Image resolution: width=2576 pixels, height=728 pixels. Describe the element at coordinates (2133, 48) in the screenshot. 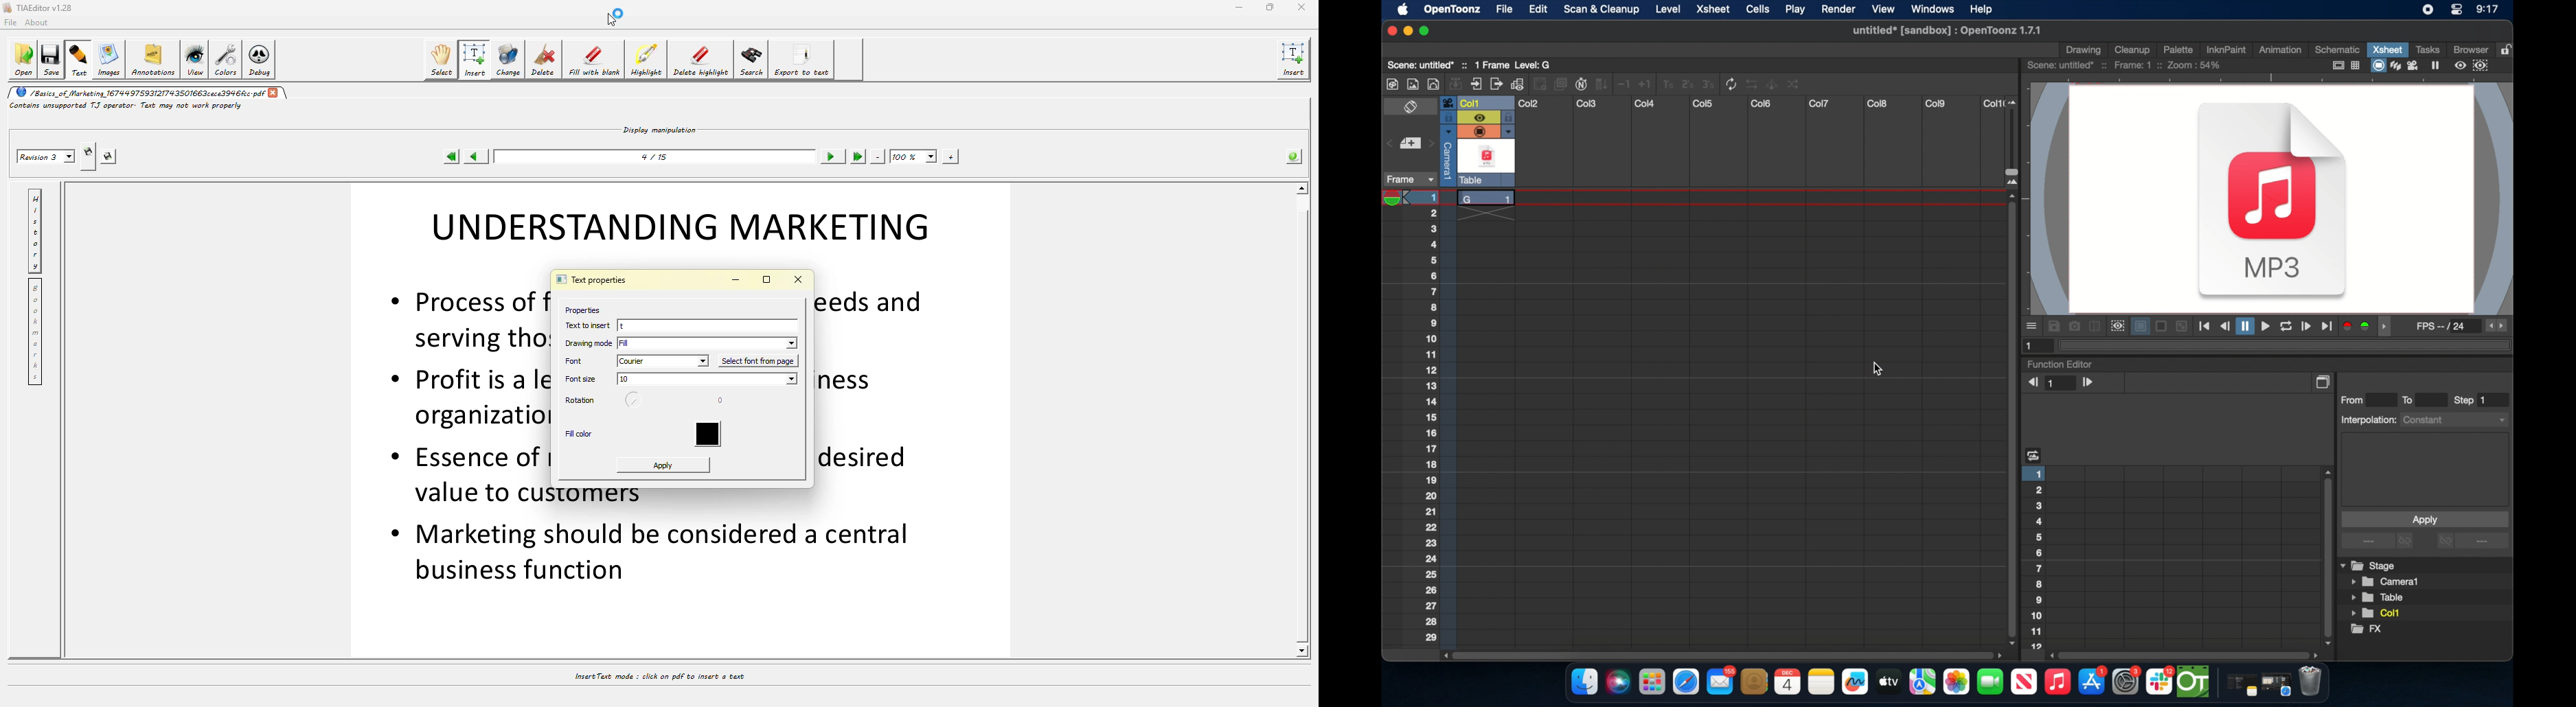

I see `cleanup` at that location.